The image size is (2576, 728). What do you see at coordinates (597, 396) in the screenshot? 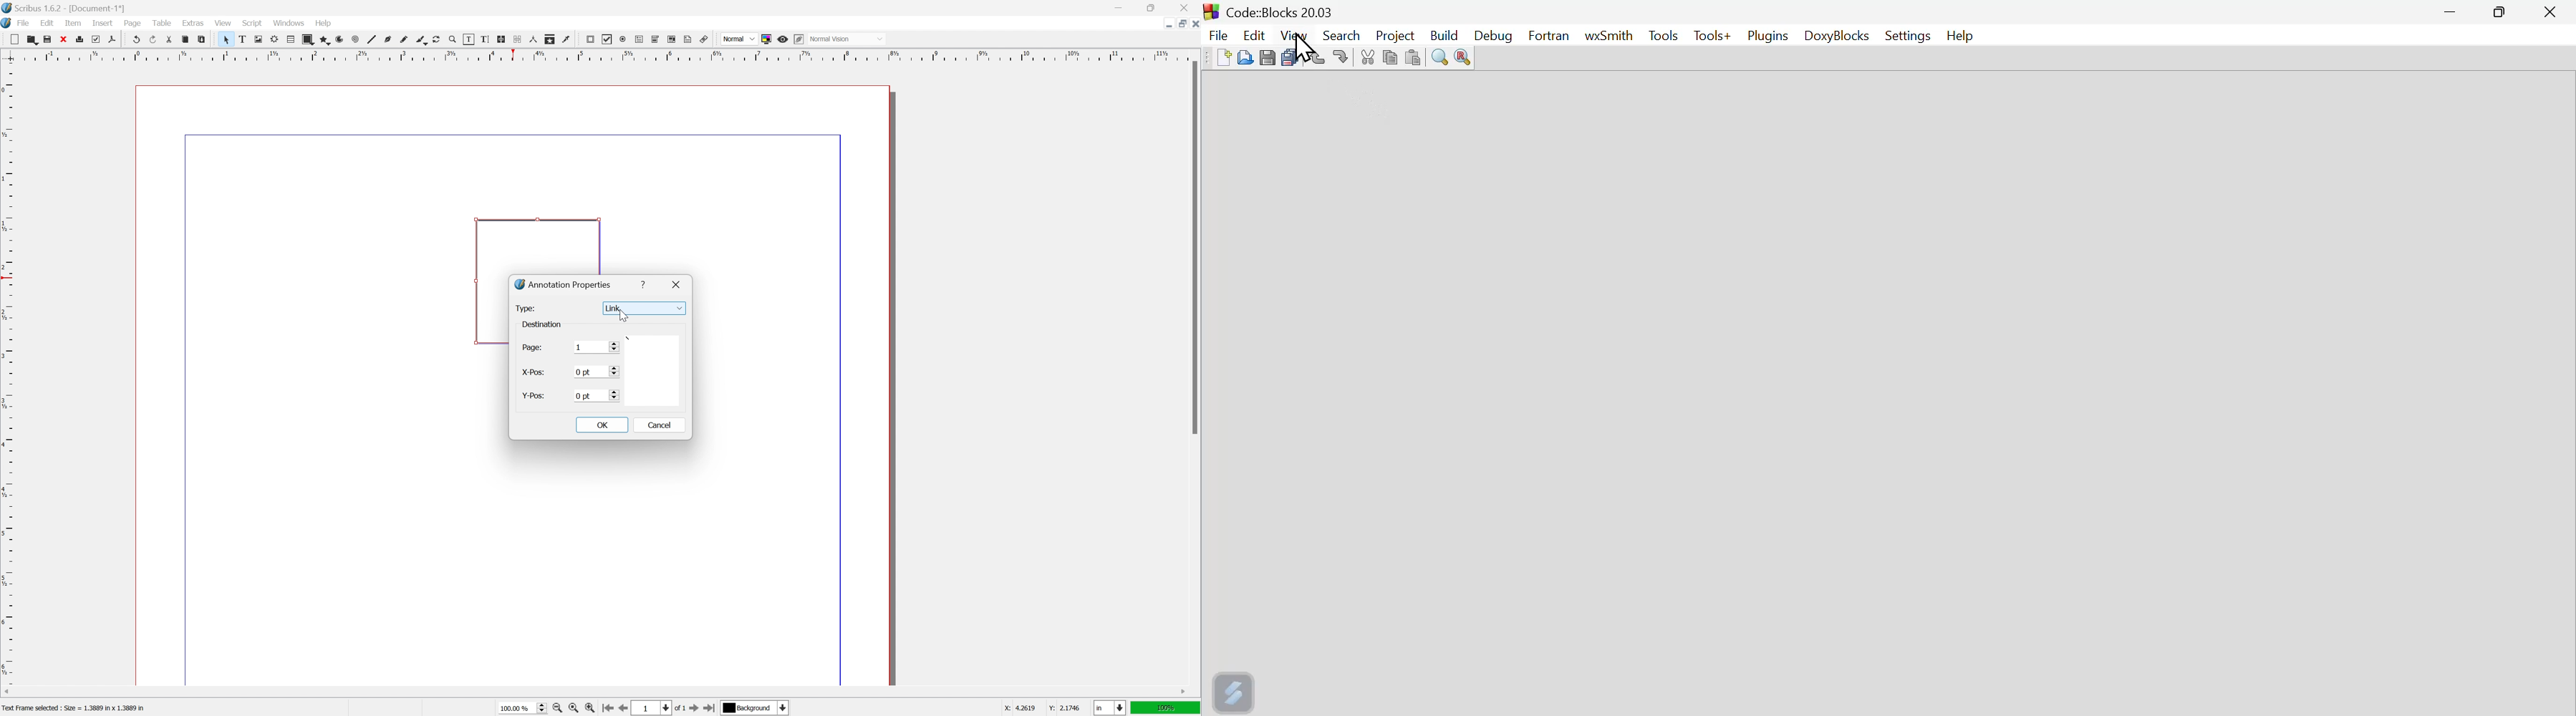
I see `0 pt` at bounding box center [597, 396].